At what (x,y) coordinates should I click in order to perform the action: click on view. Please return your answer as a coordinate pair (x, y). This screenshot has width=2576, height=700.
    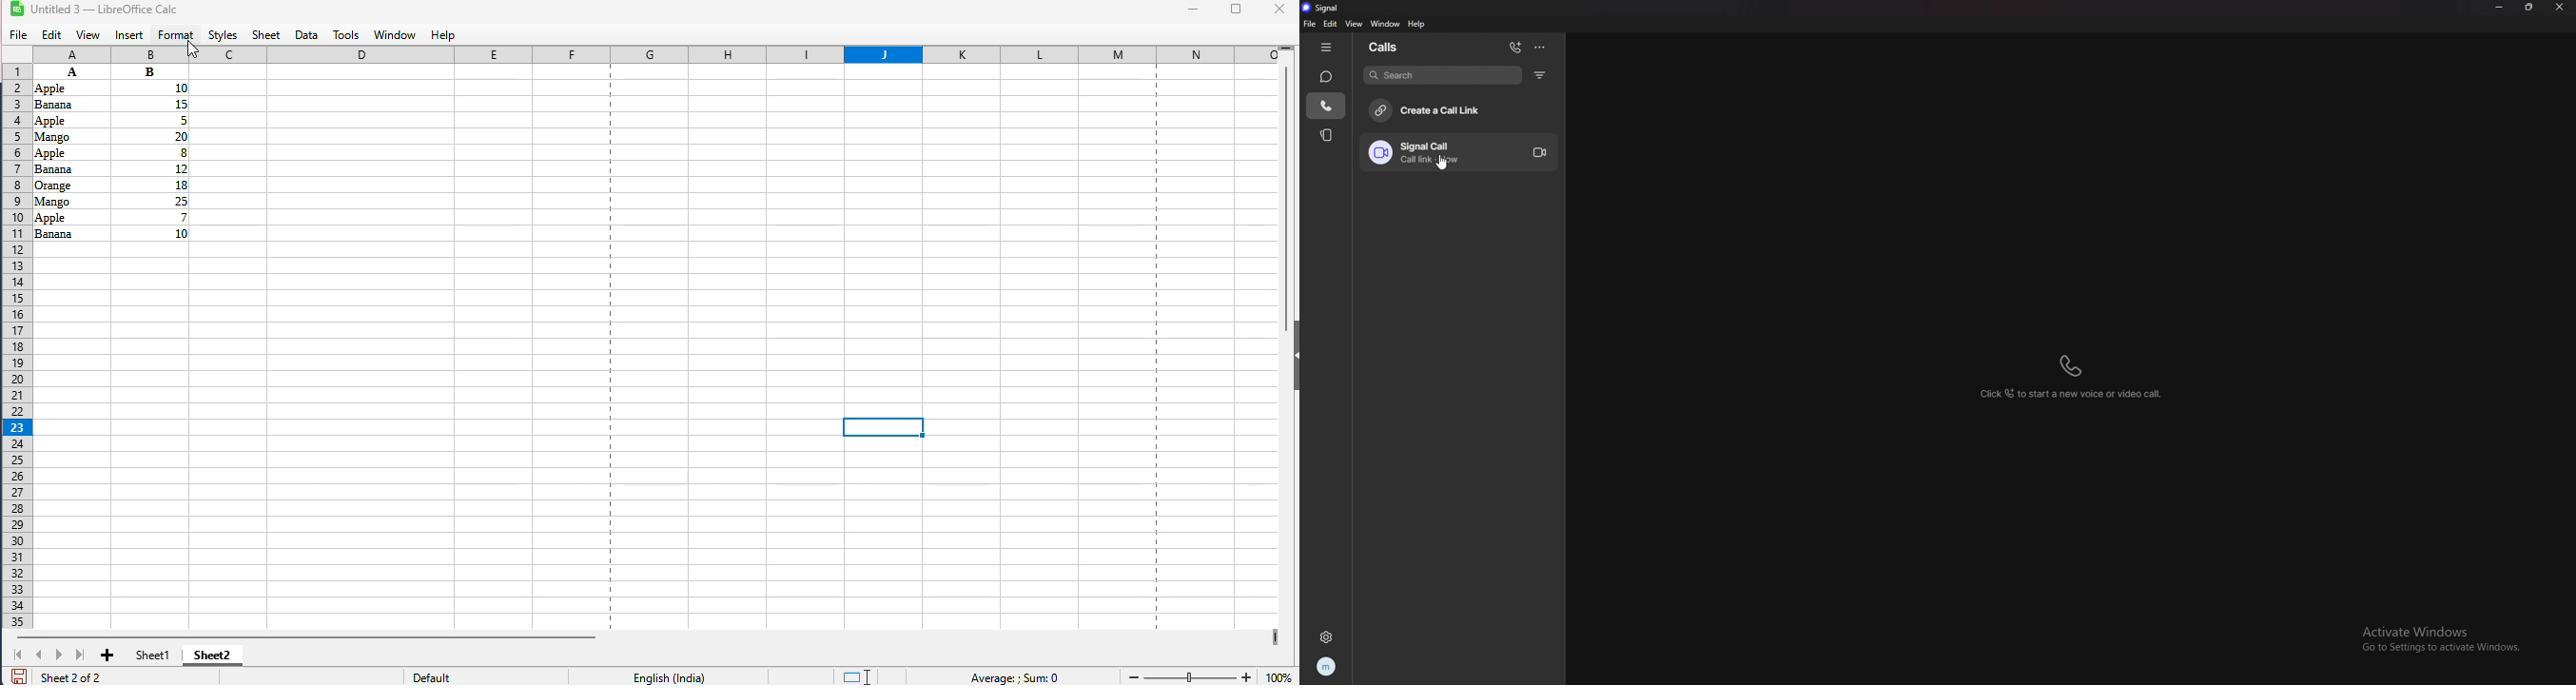
    Looking at the image, I should click on (88, 35).